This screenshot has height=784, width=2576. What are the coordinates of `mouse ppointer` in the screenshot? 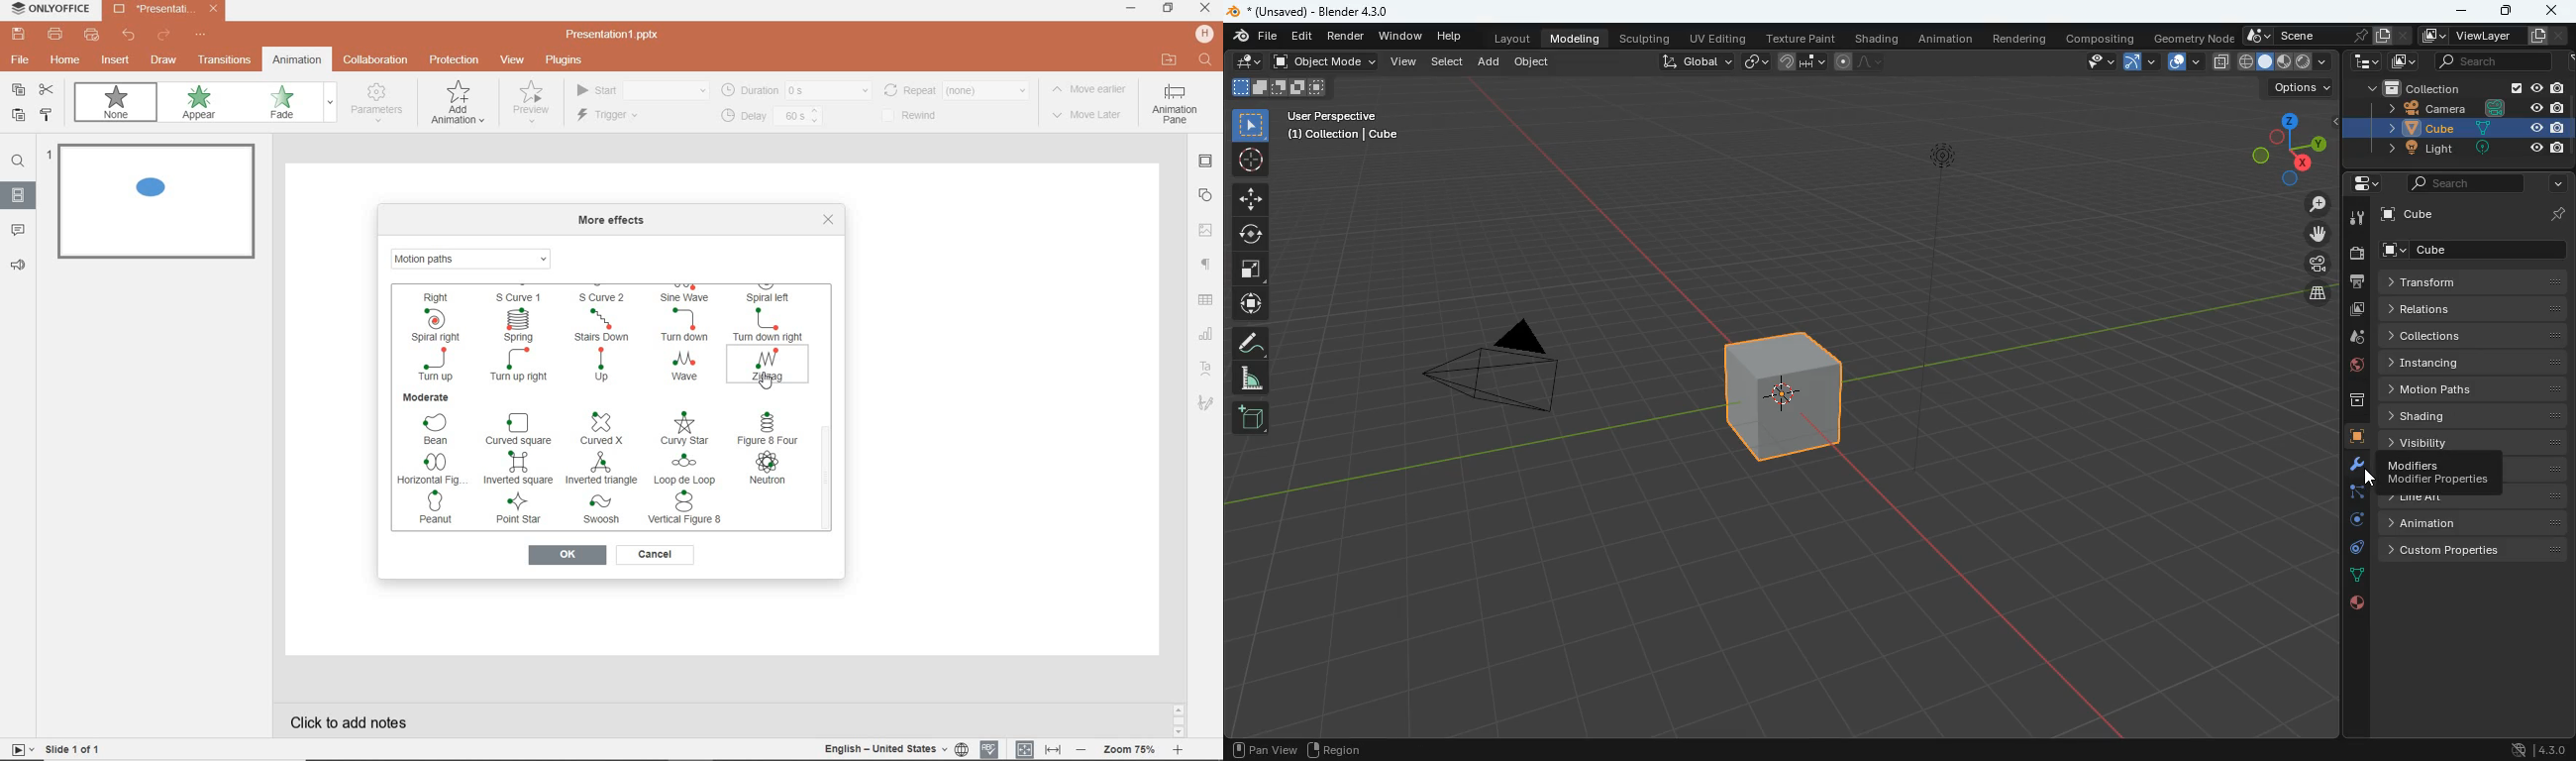 It's located at (764, 384).